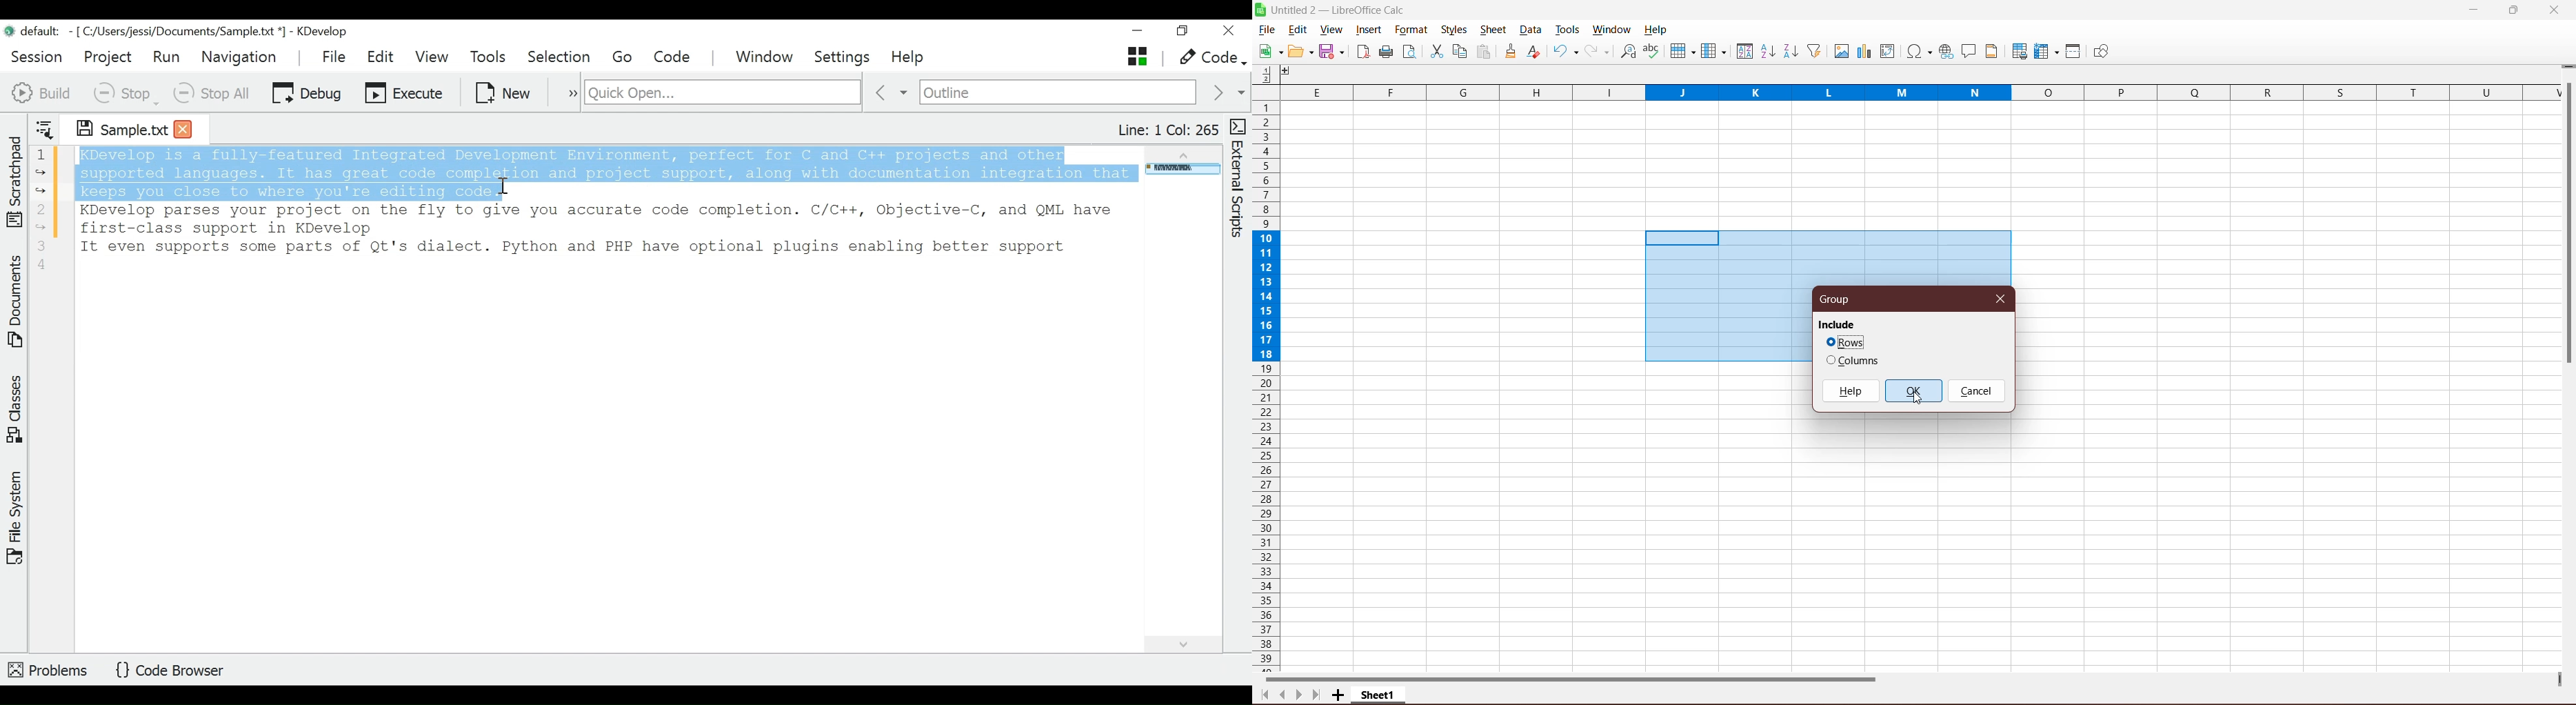  What do you see at coordinates (1296, 693) in the screenshot?
I see `Scroll to next page` at bounding box center [1296, 693].